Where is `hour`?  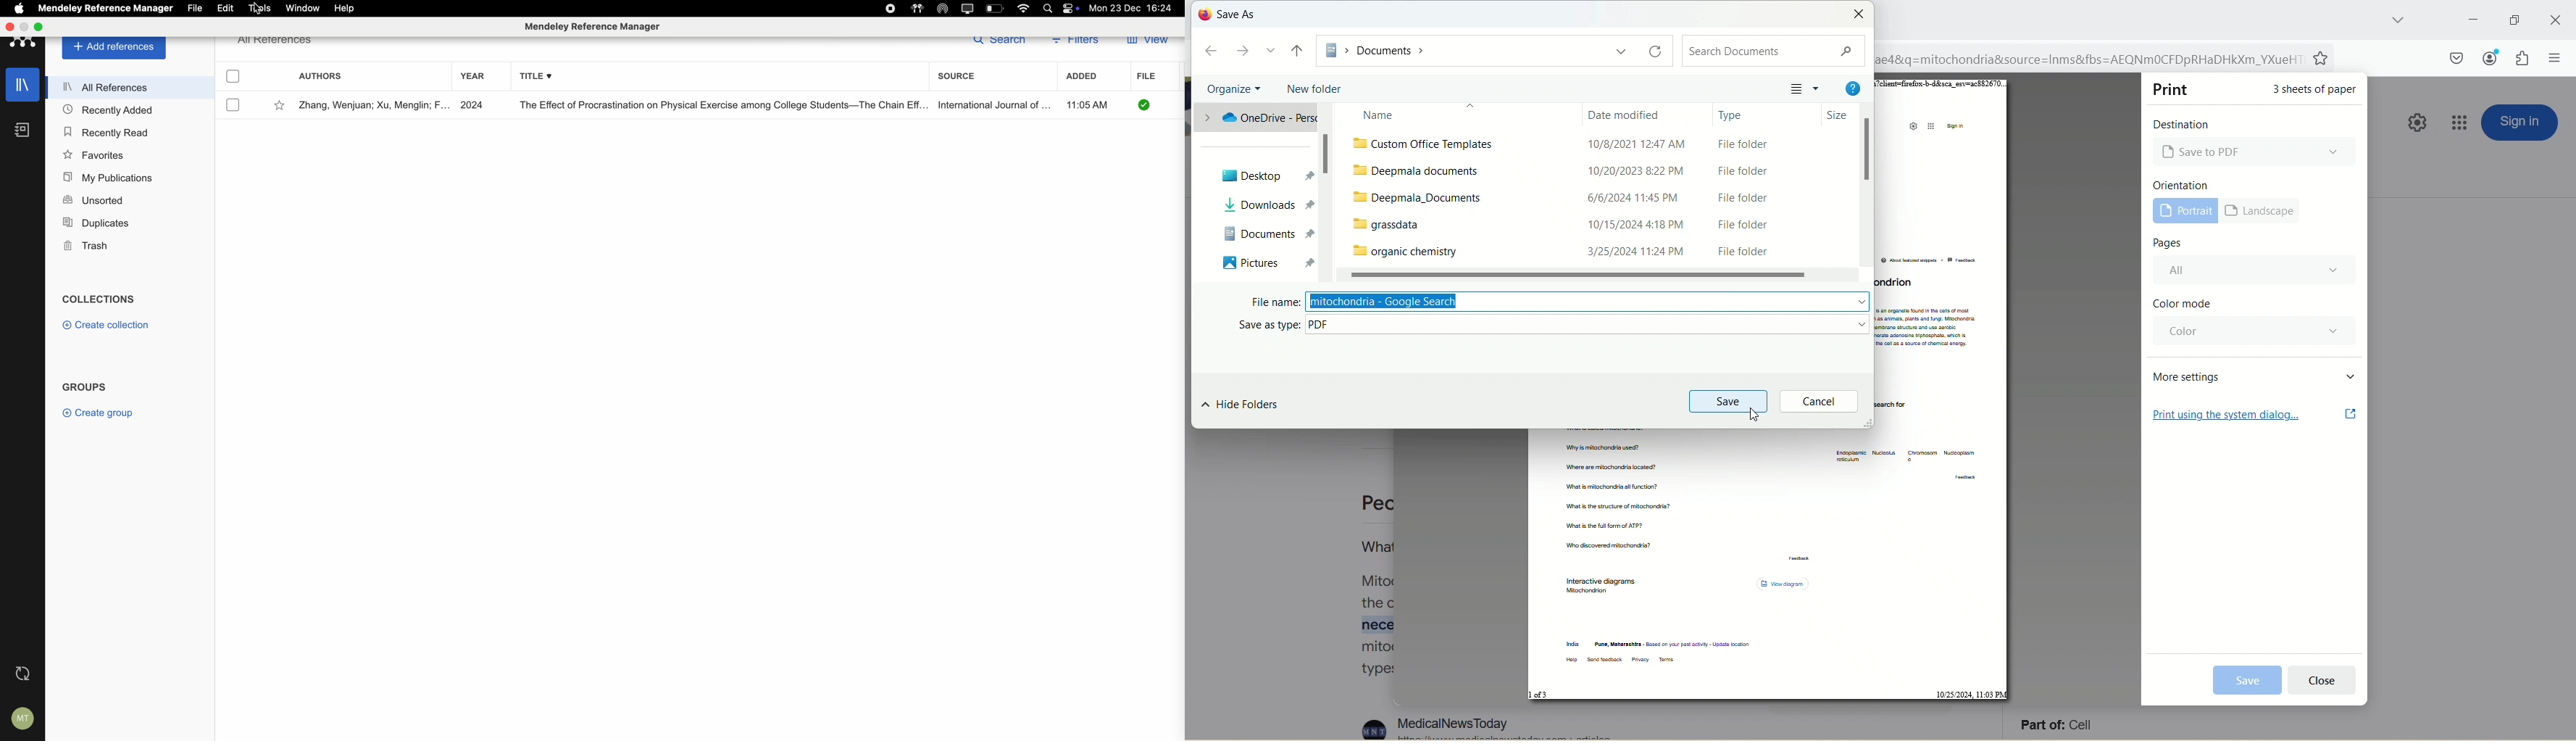
hour is located at coordinates (1091, 103).